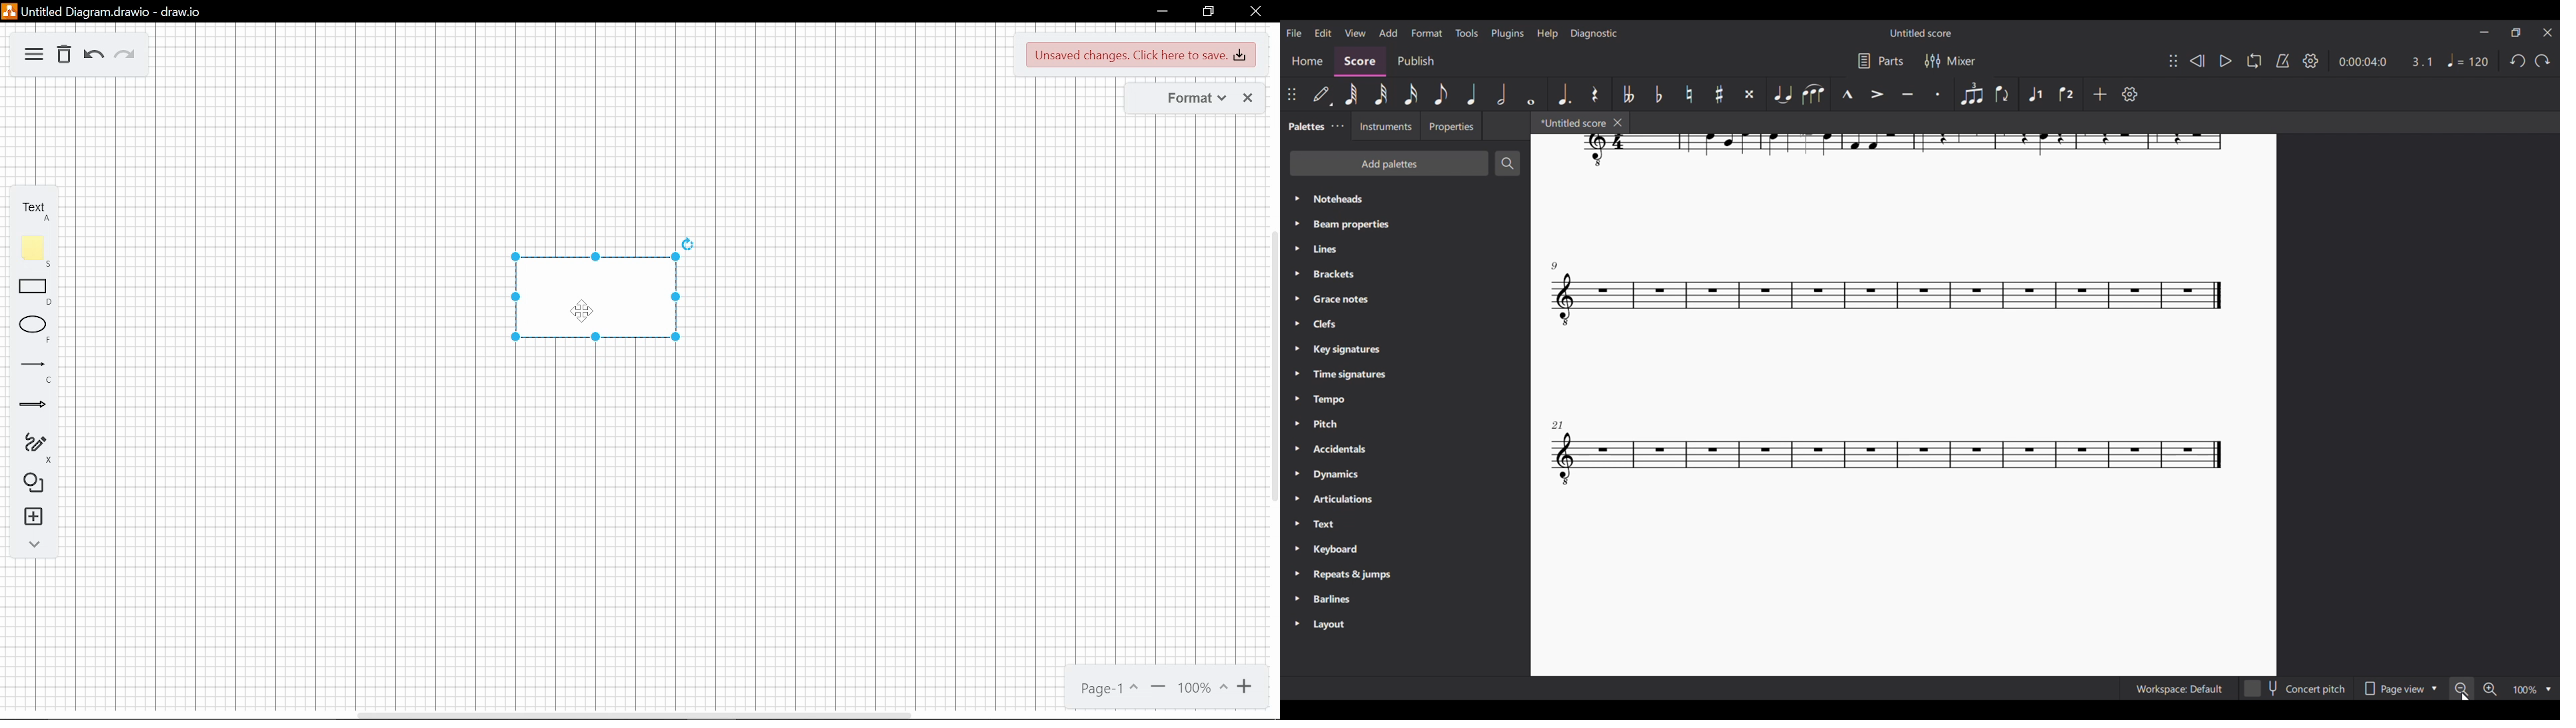  I want to click on more, so click(33, 543).